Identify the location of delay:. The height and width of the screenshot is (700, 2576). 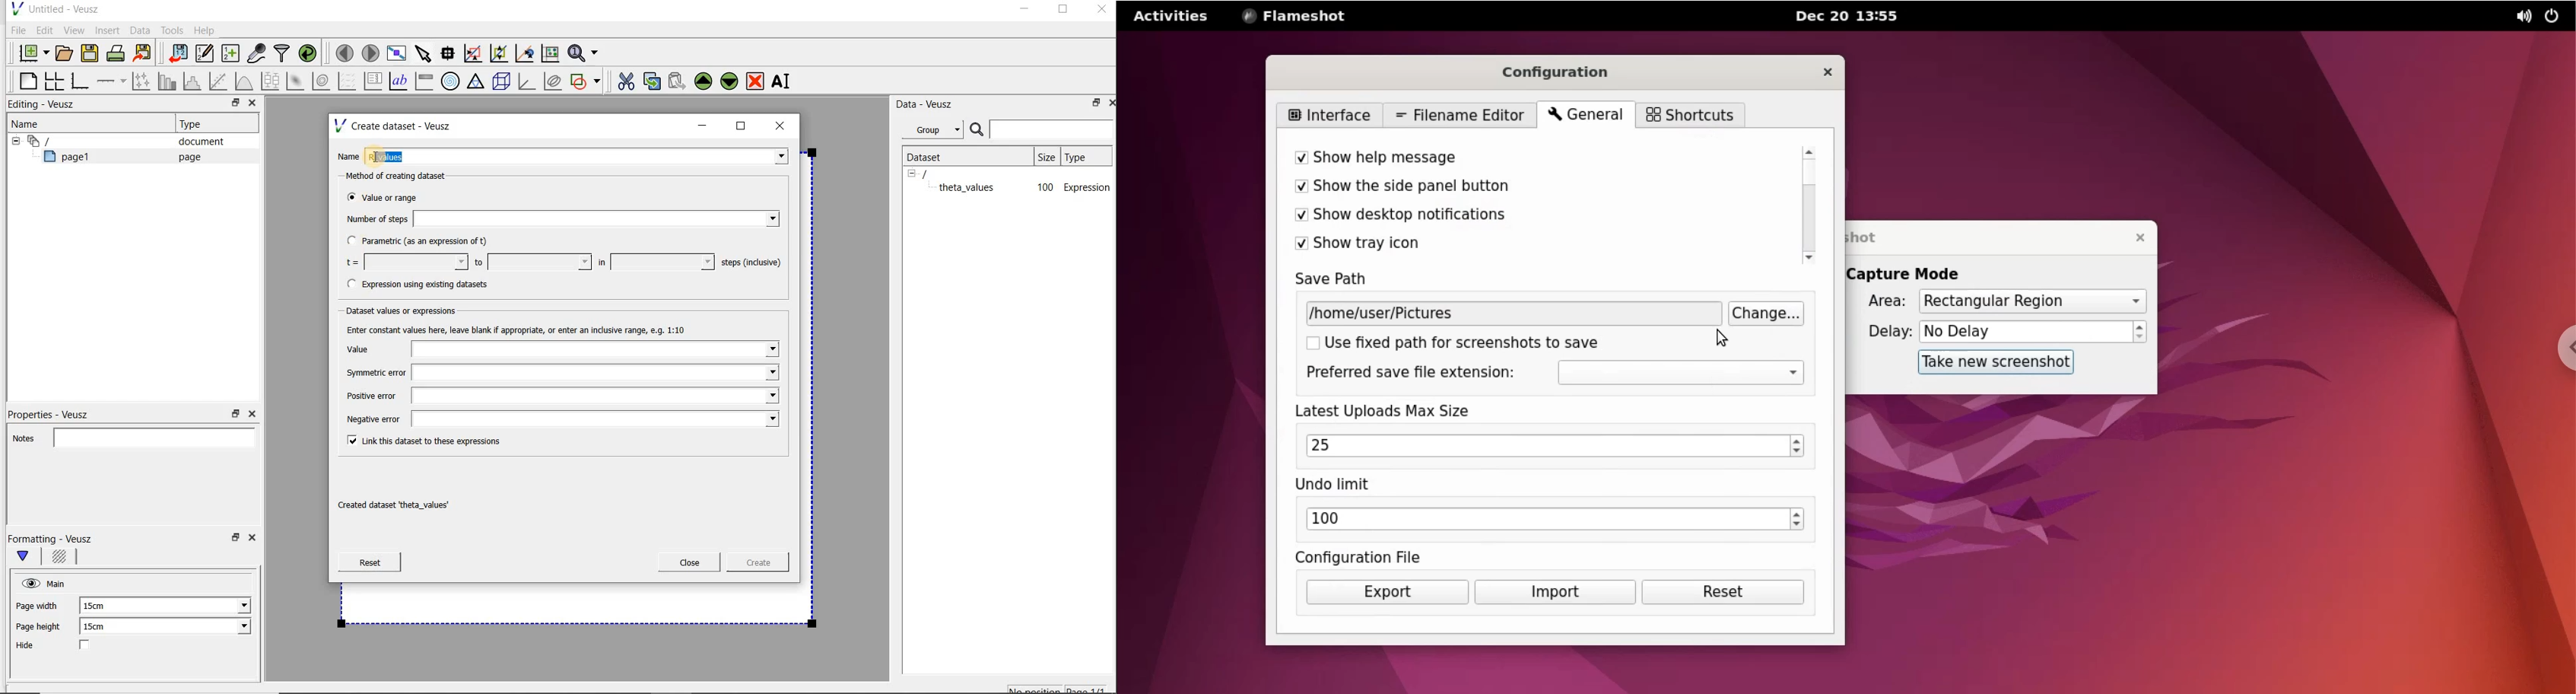
(1882, 331).